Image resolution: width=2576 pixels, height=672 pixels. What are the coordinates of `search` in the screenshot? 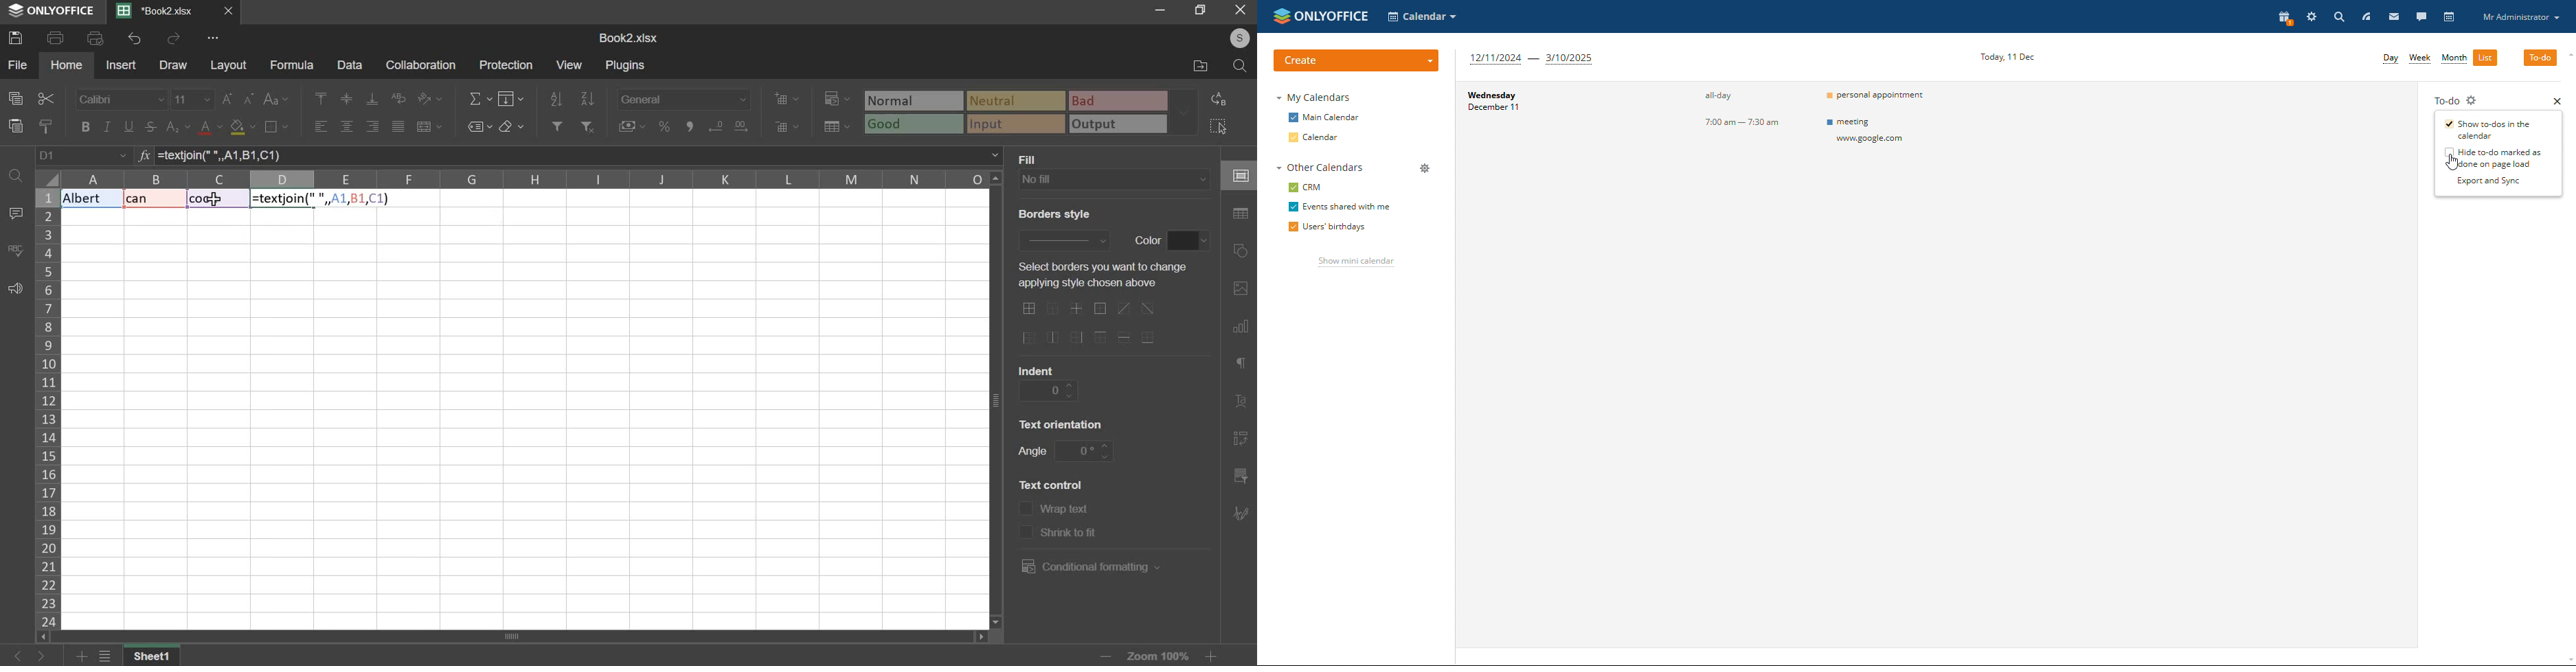 It's located at (2340, 17).